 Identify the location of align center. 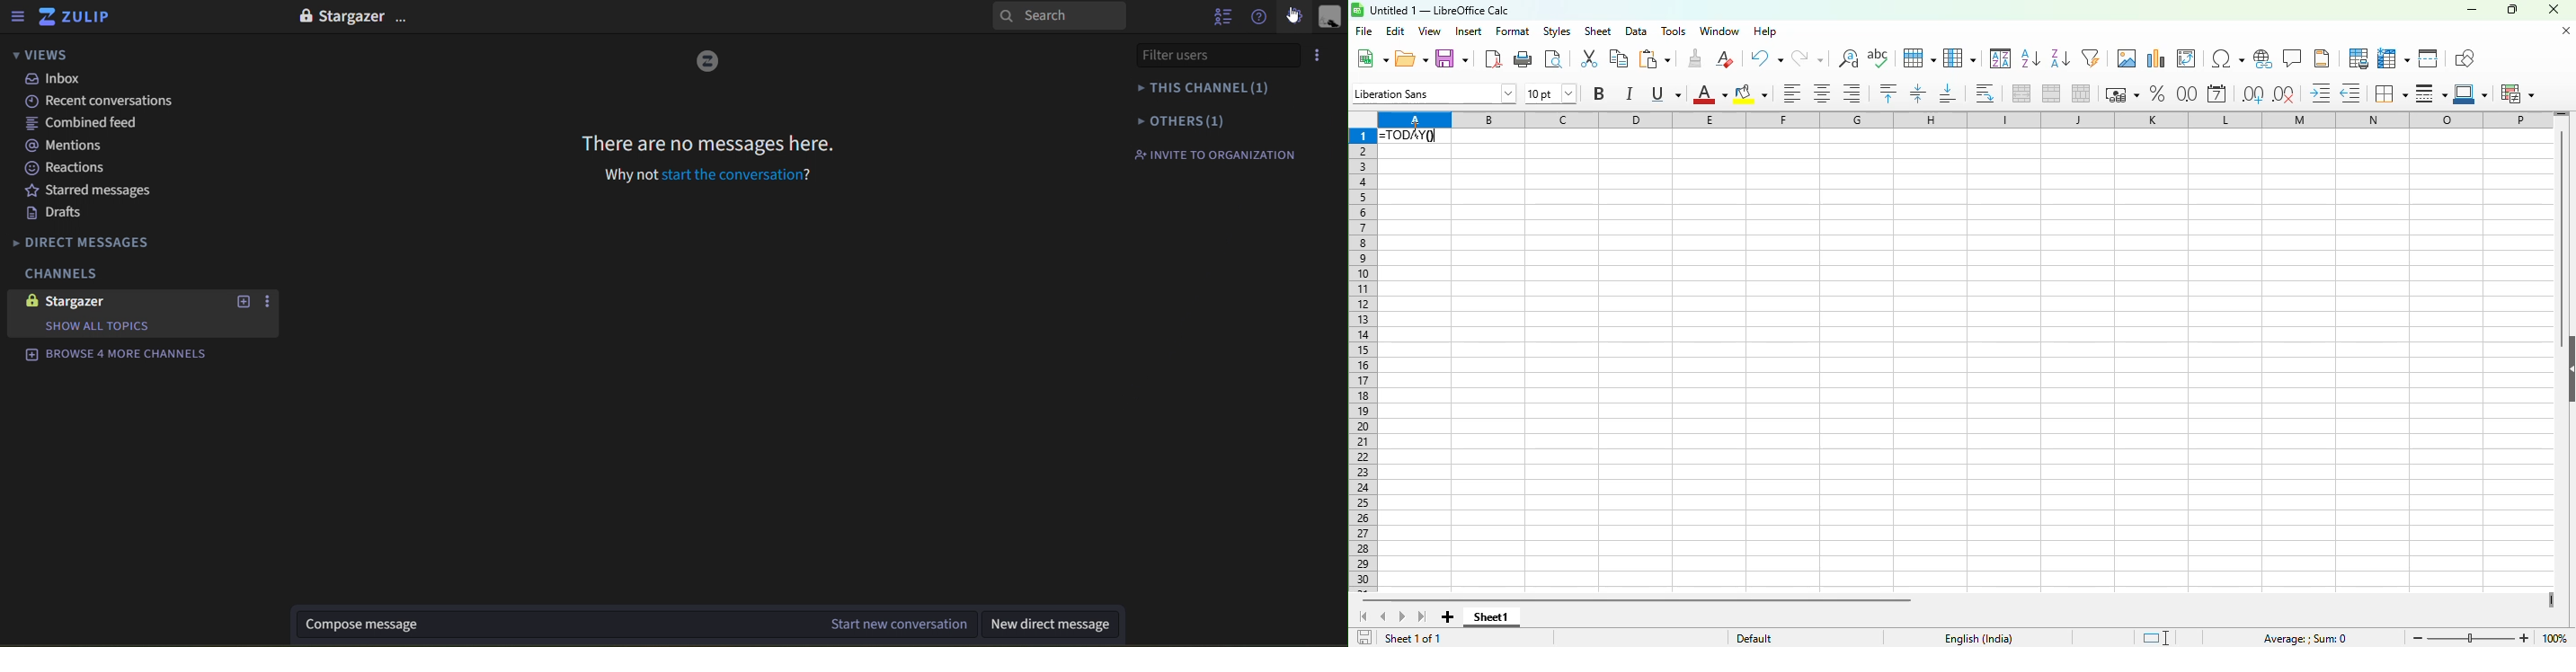
(1822, 94).